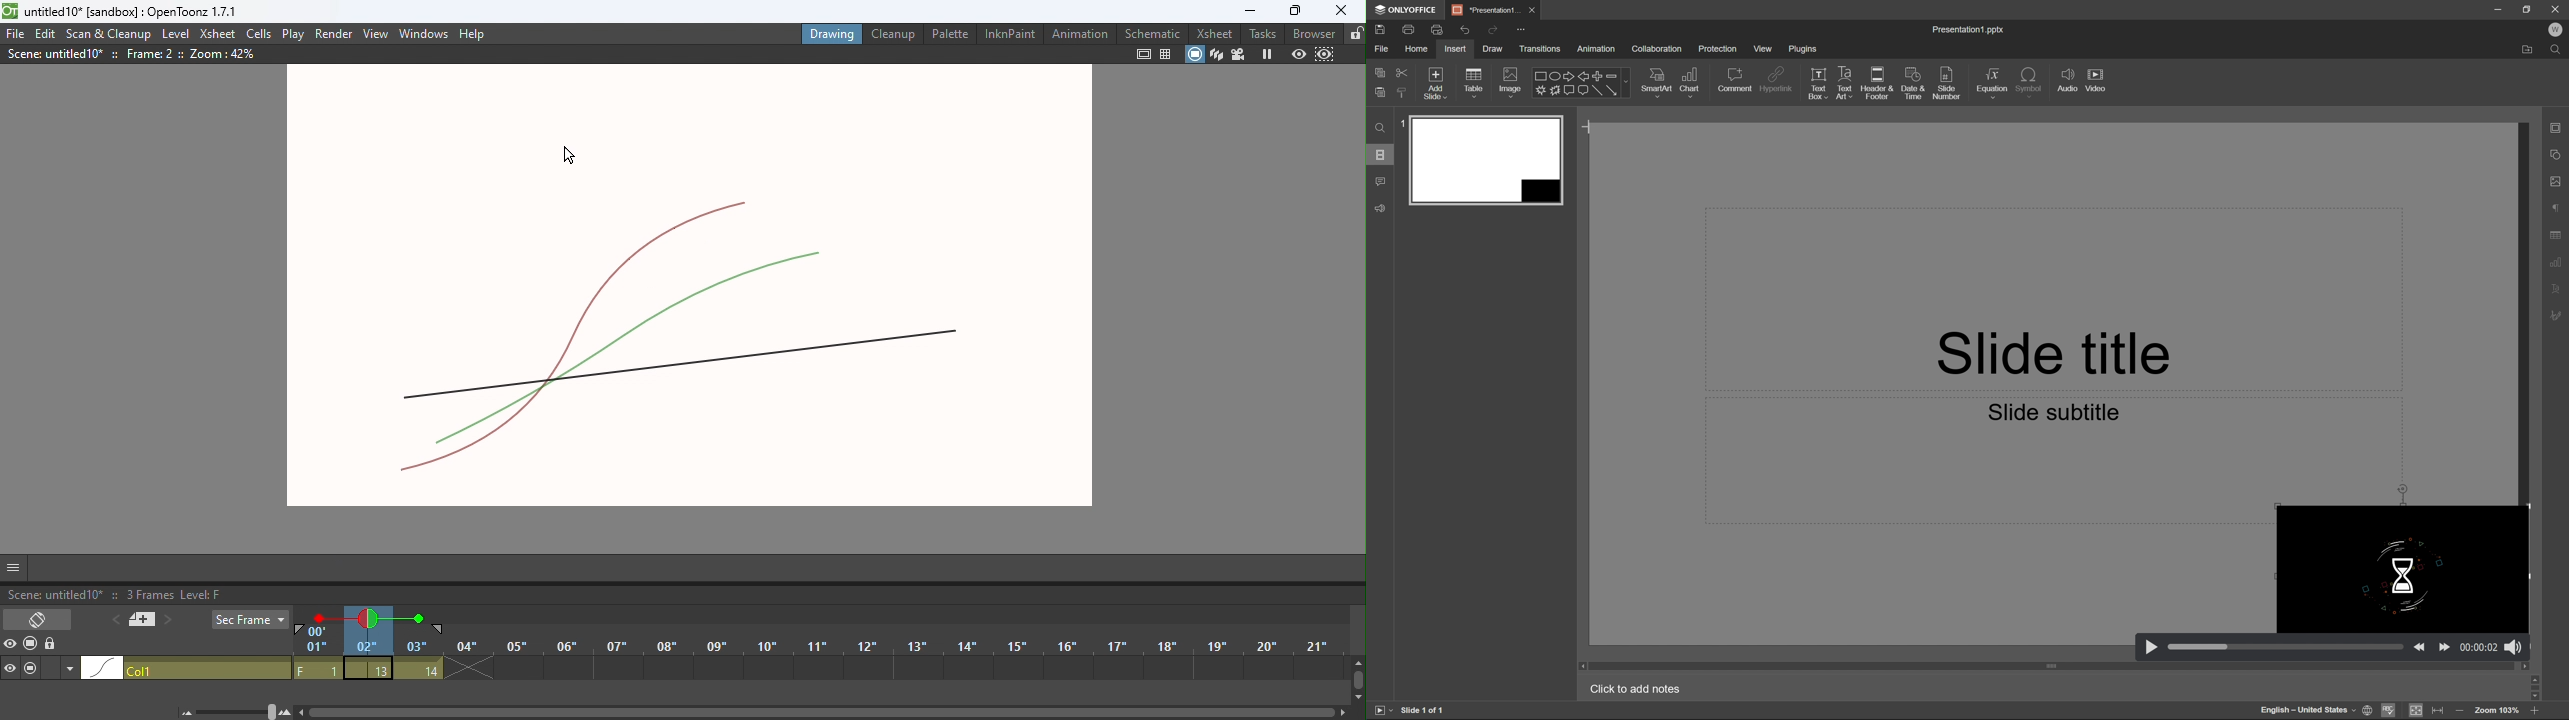 This screenshot has height=728, width=2576. I want to click on Canvas, so click(688, 297).